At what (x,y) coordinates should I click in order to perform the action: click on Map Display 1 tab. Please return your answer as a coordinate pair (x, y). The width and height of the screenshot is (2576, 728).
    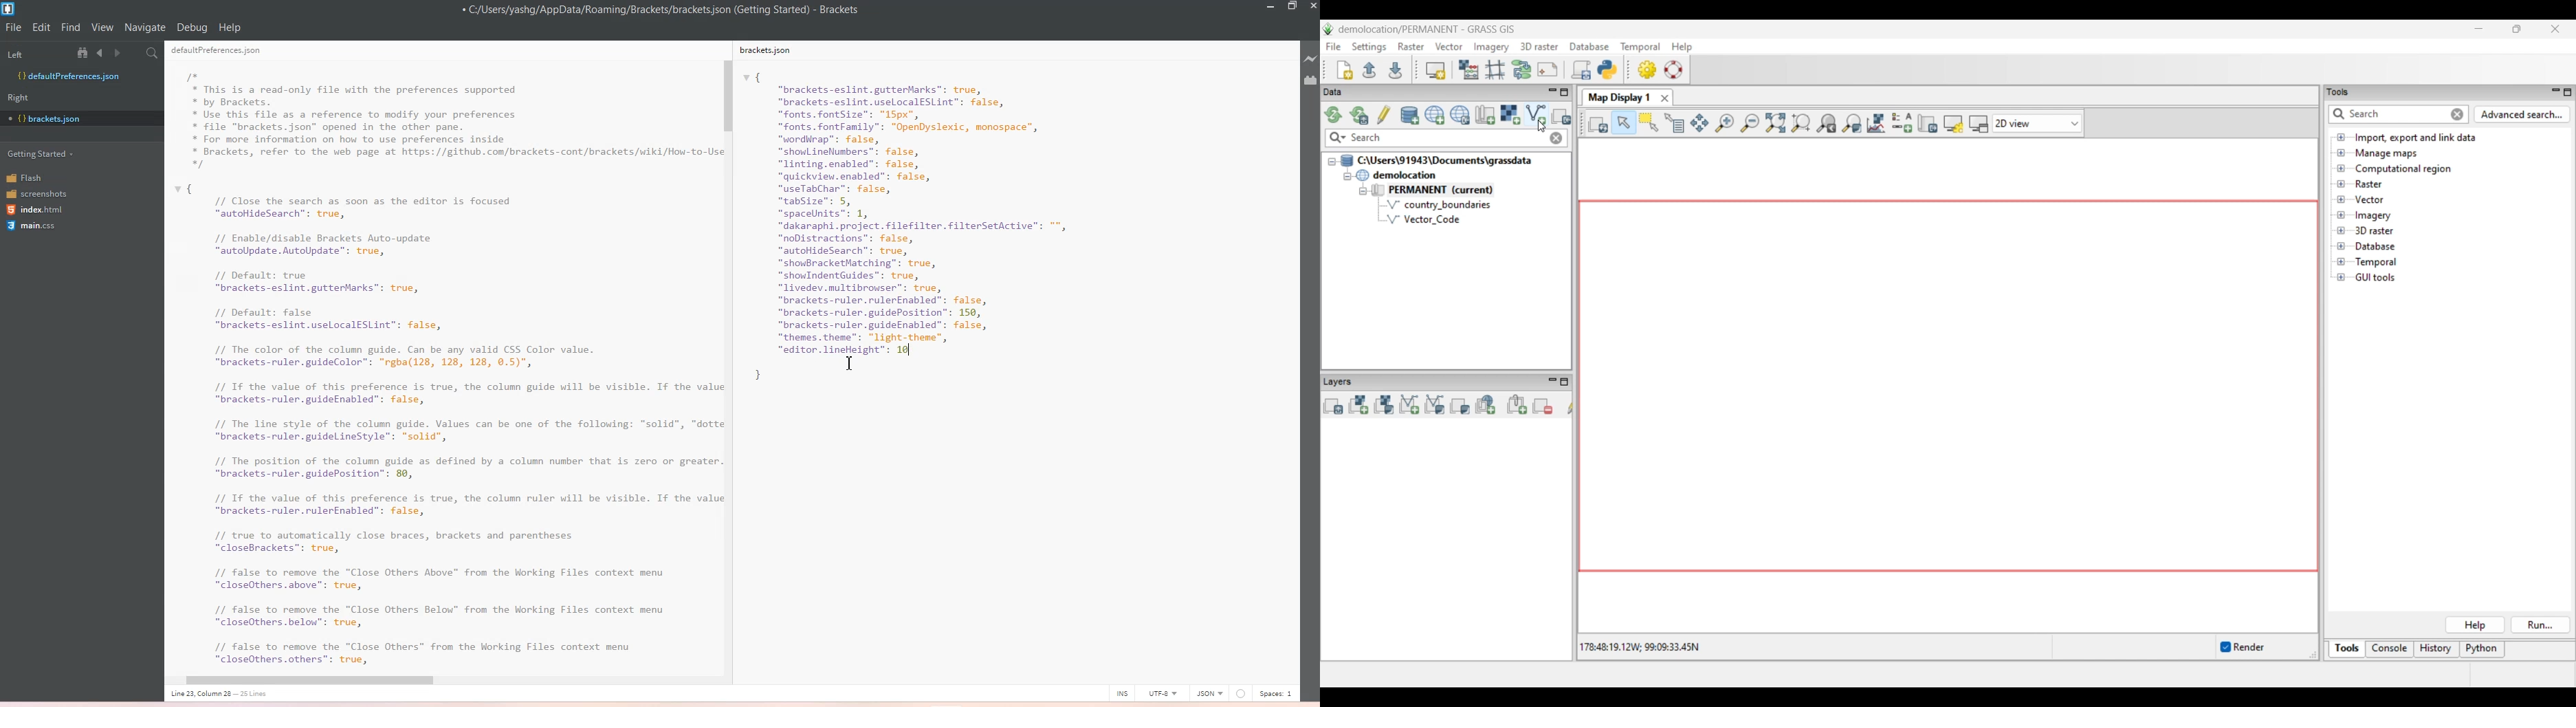
    Looking at the image, I should click on (1619, 98).